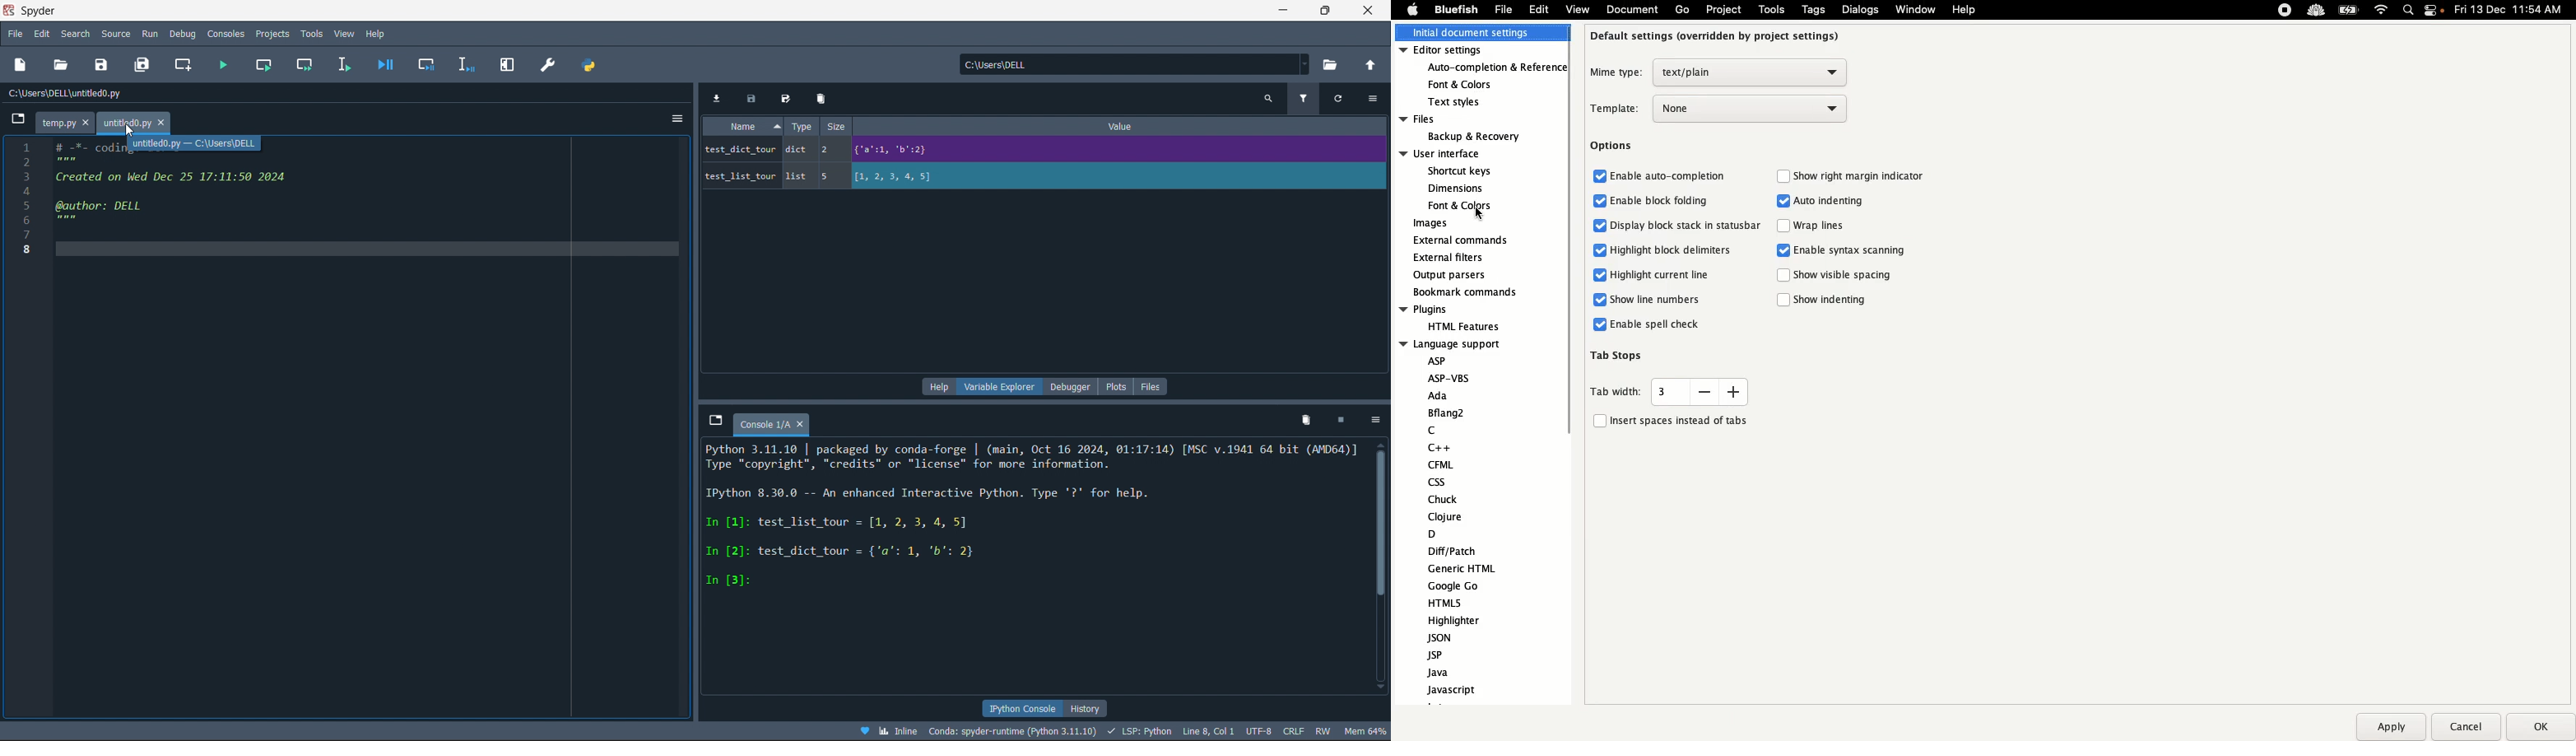  I want to click on Help, so click(1965, 9).